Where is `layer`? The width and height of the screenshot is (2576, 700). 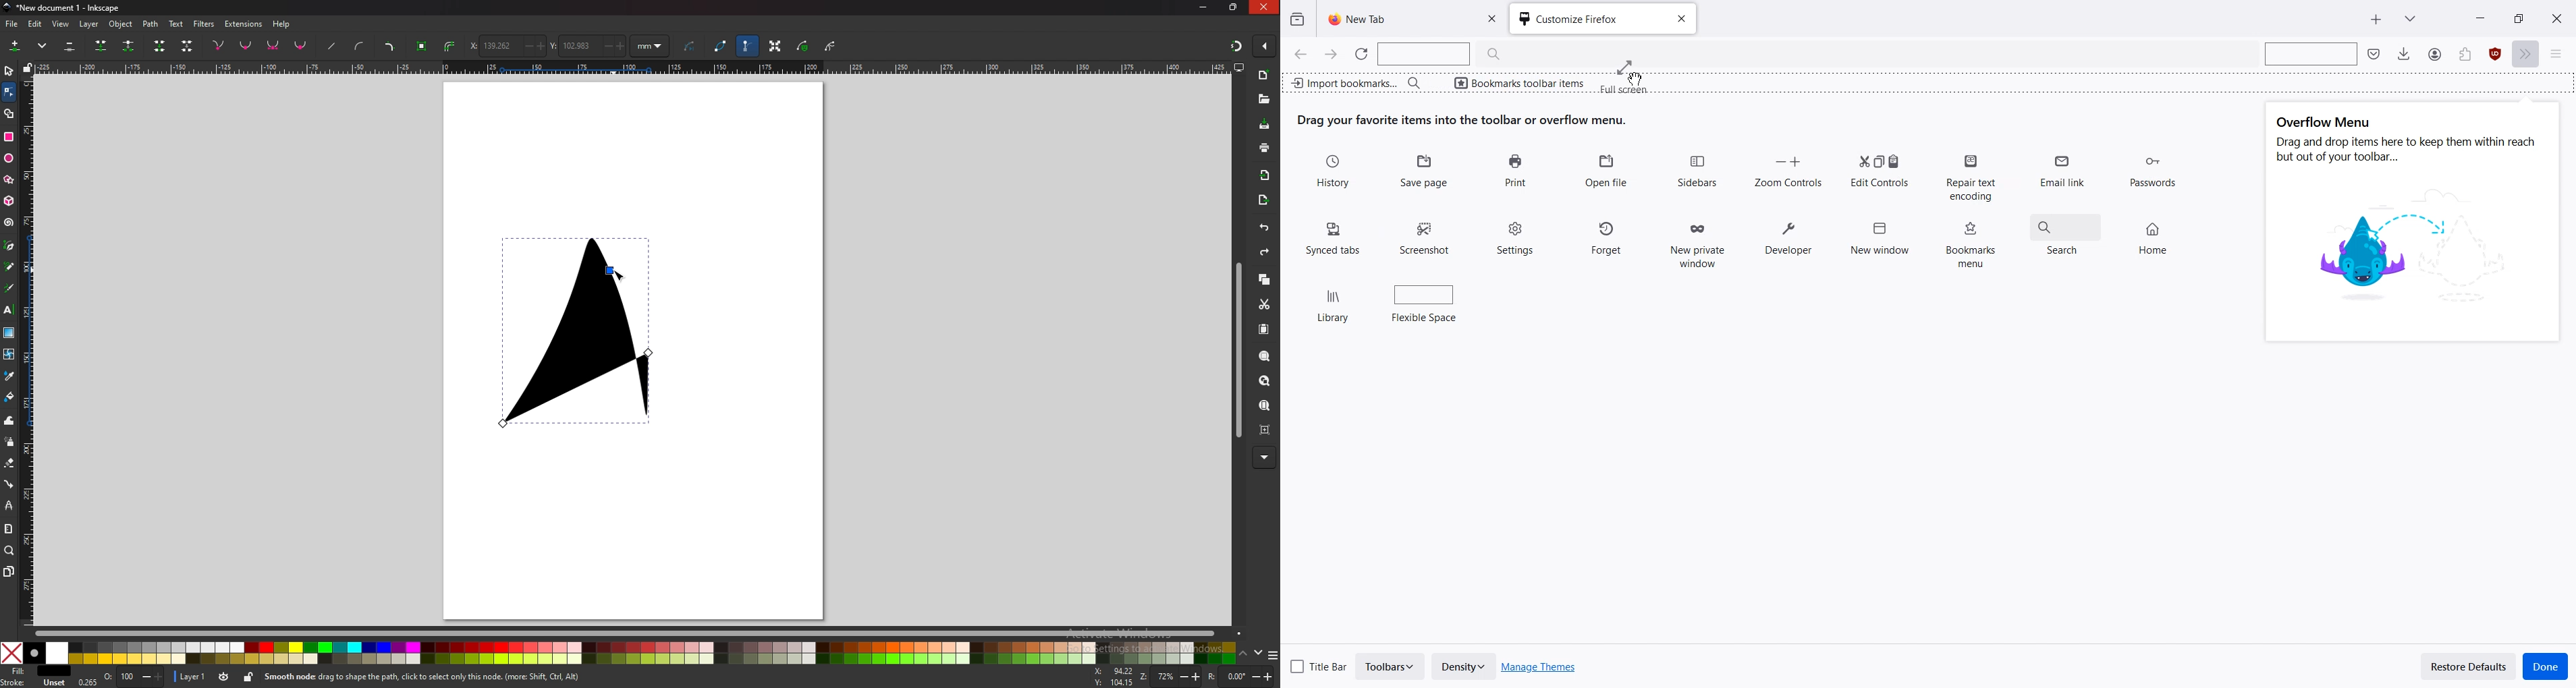 layer is located at coordinates (89, 25).